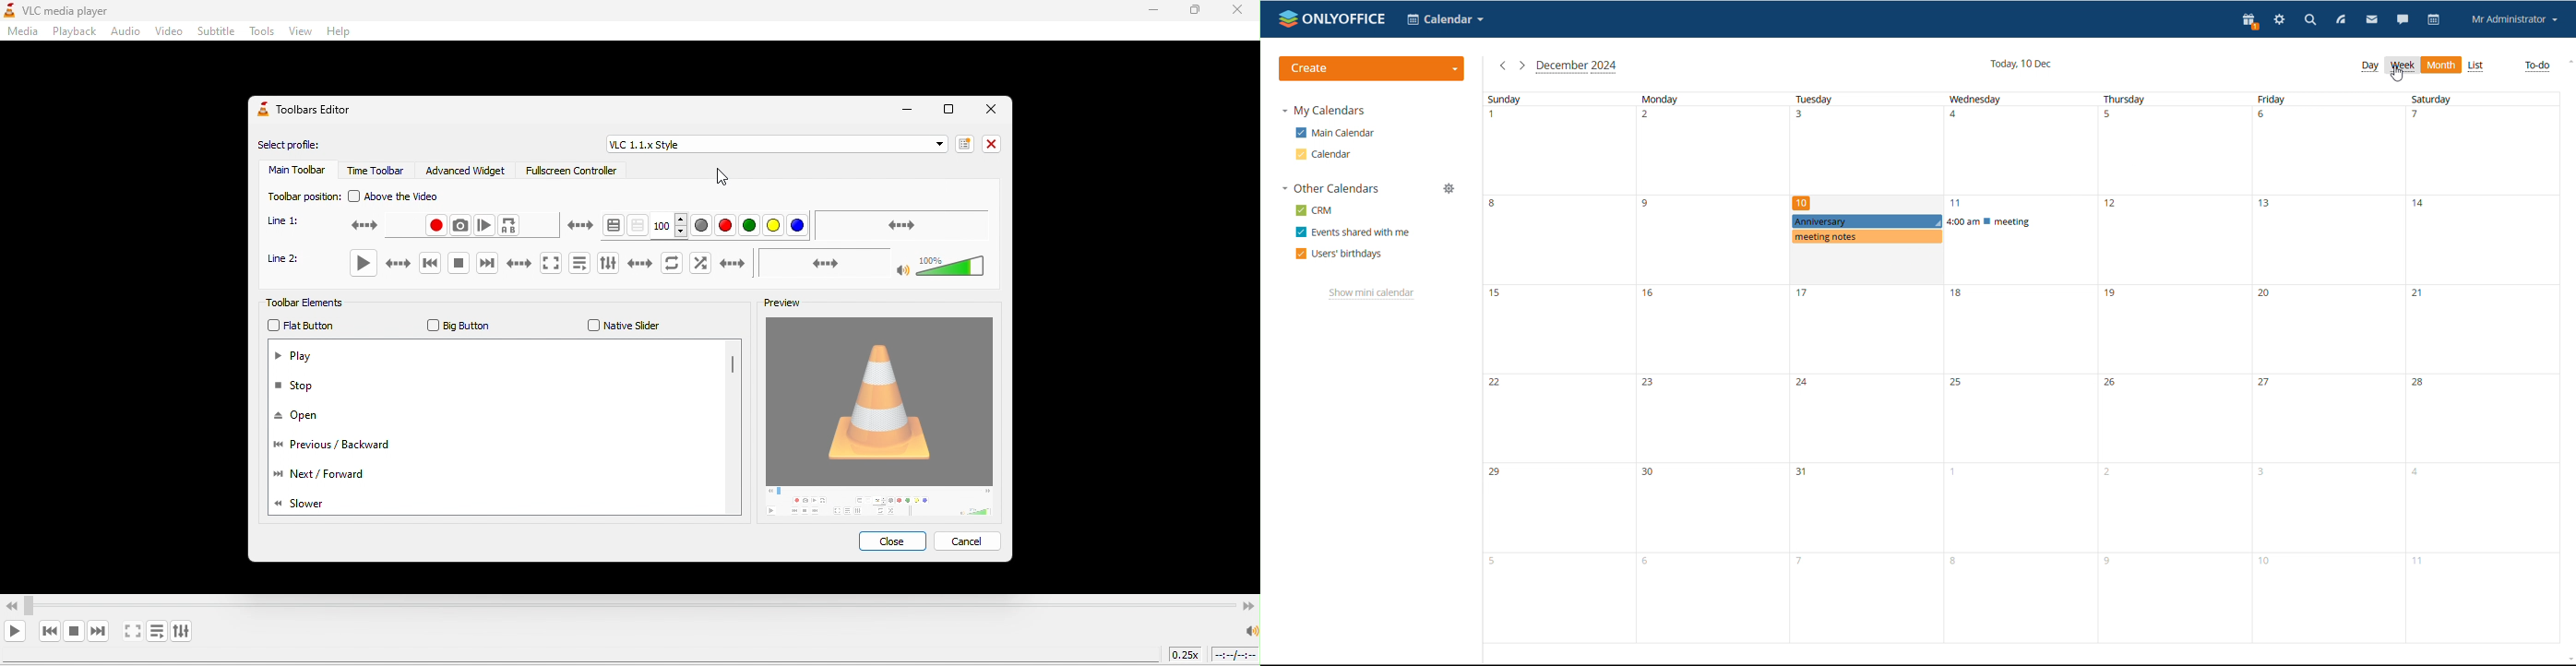 Image resolution: width=2576 pixels, height=672 pixels. What do you see at coordinates (296, 146) in the screenshot?
I see `select profile` at bounding box center [296, 146].